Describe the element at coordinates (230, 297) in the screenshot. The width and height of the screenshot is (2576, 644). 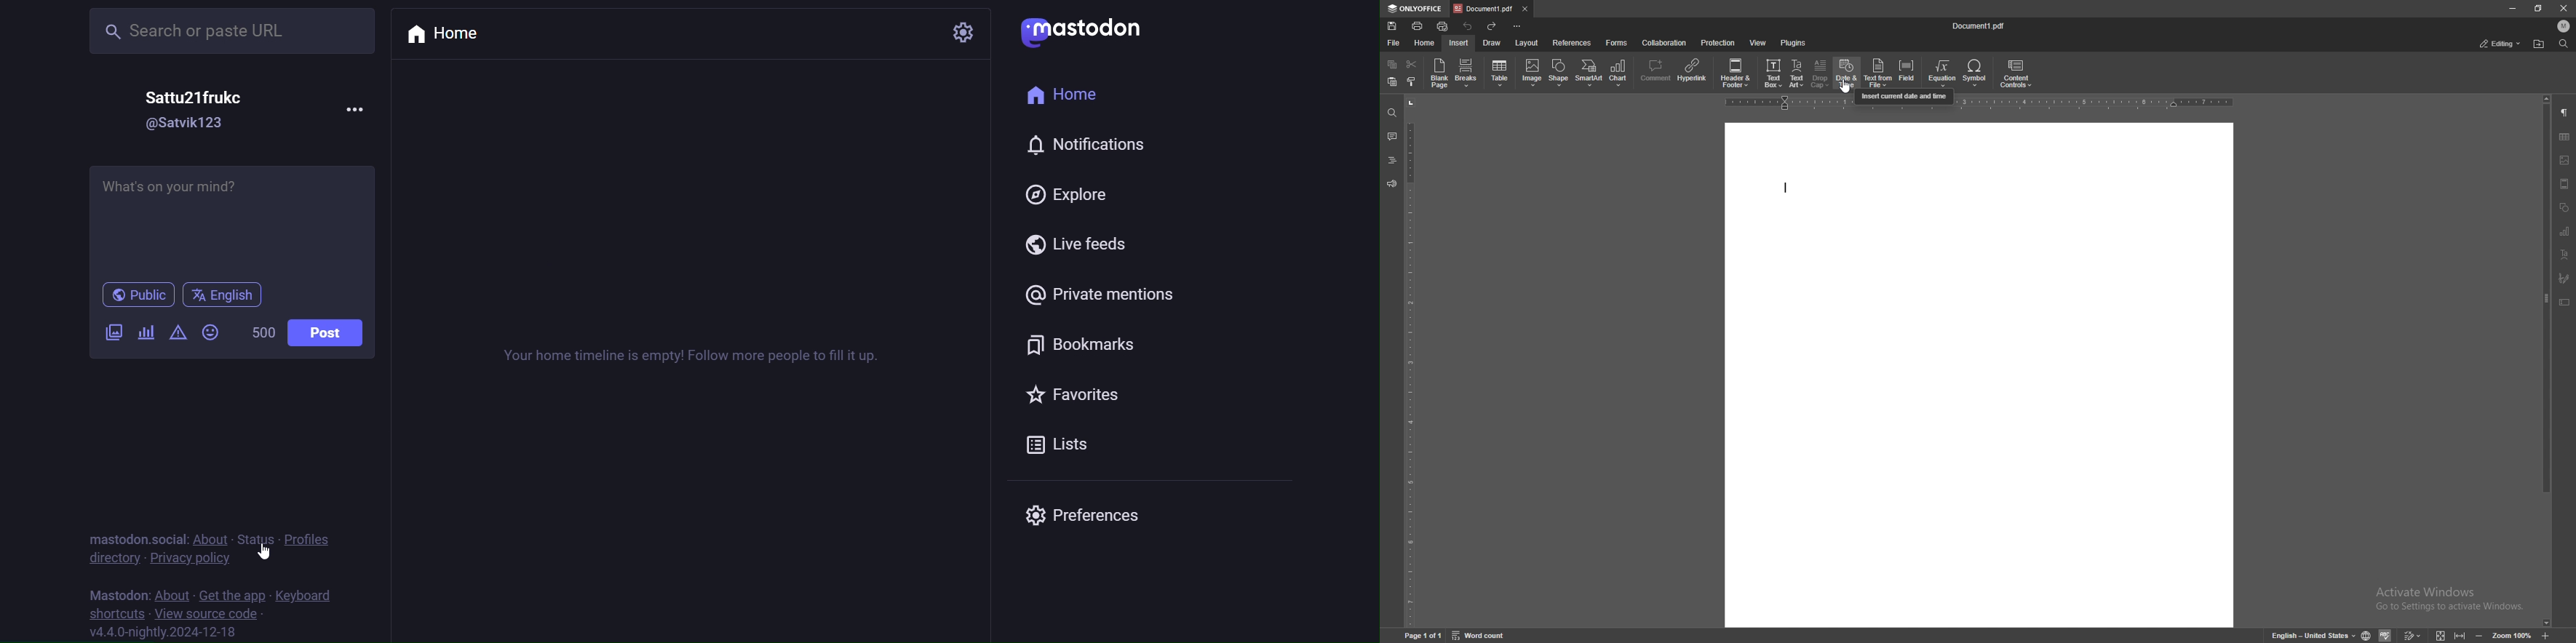
I see `Language` at that location.